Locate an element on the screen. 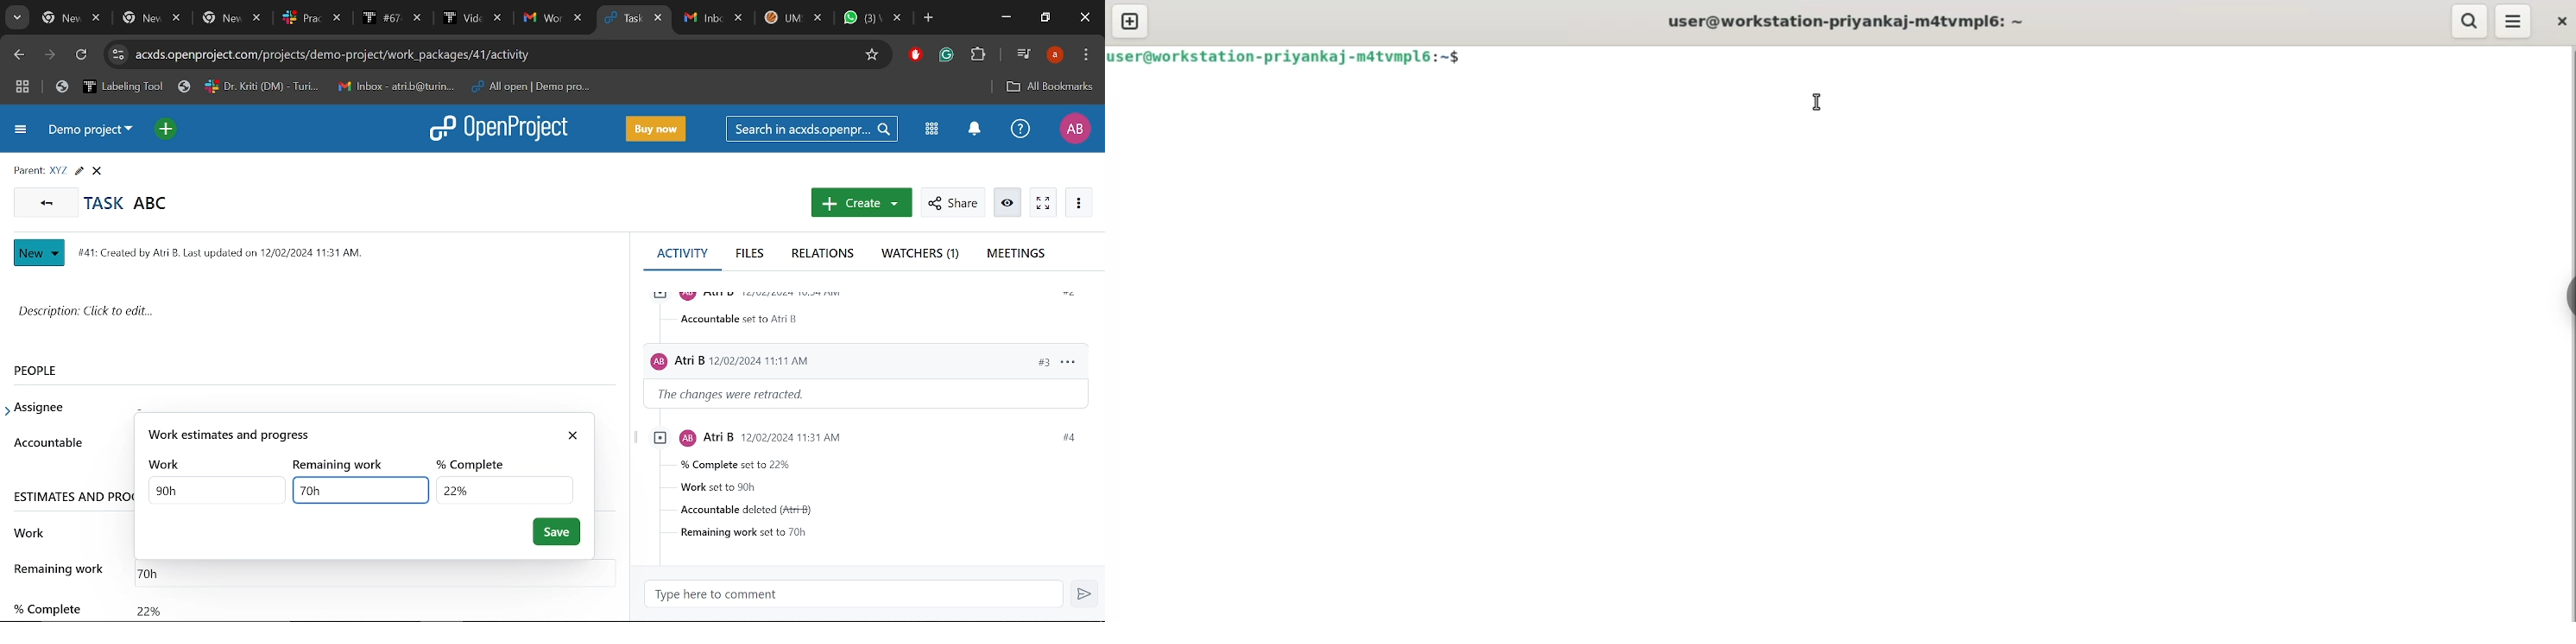  sidebar is located at coordinates (2574, 292).